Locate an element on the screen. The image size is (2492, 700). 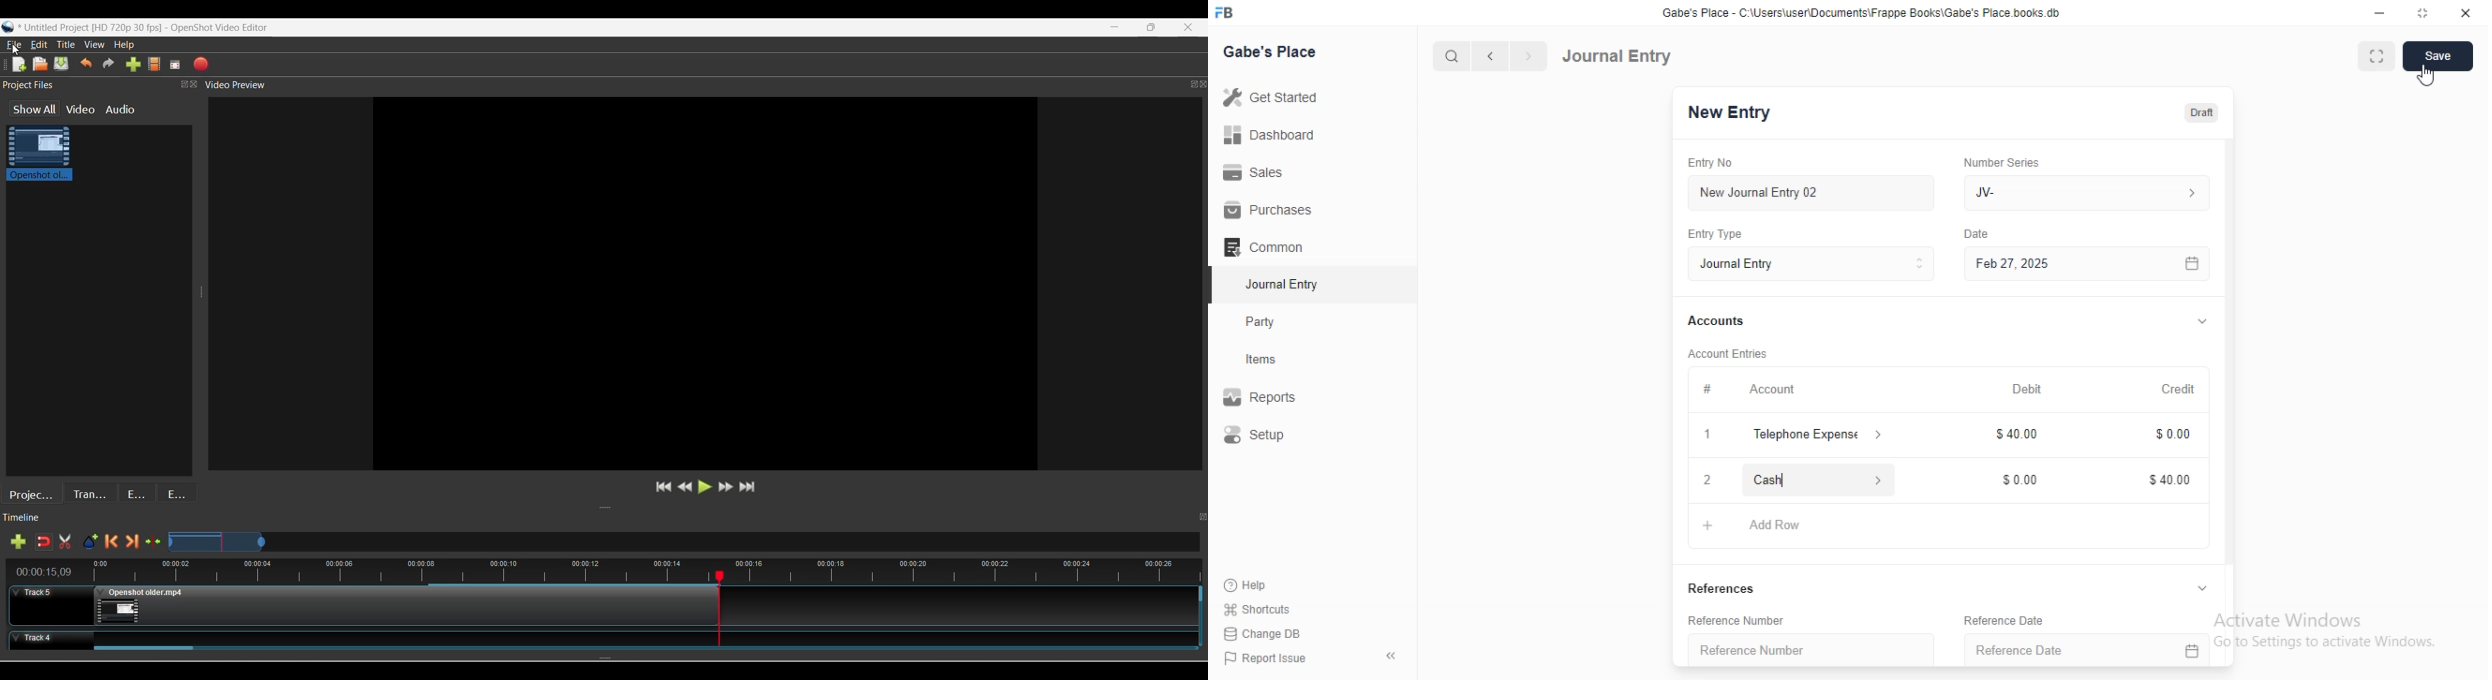
File is located at coordinates (14, 45).